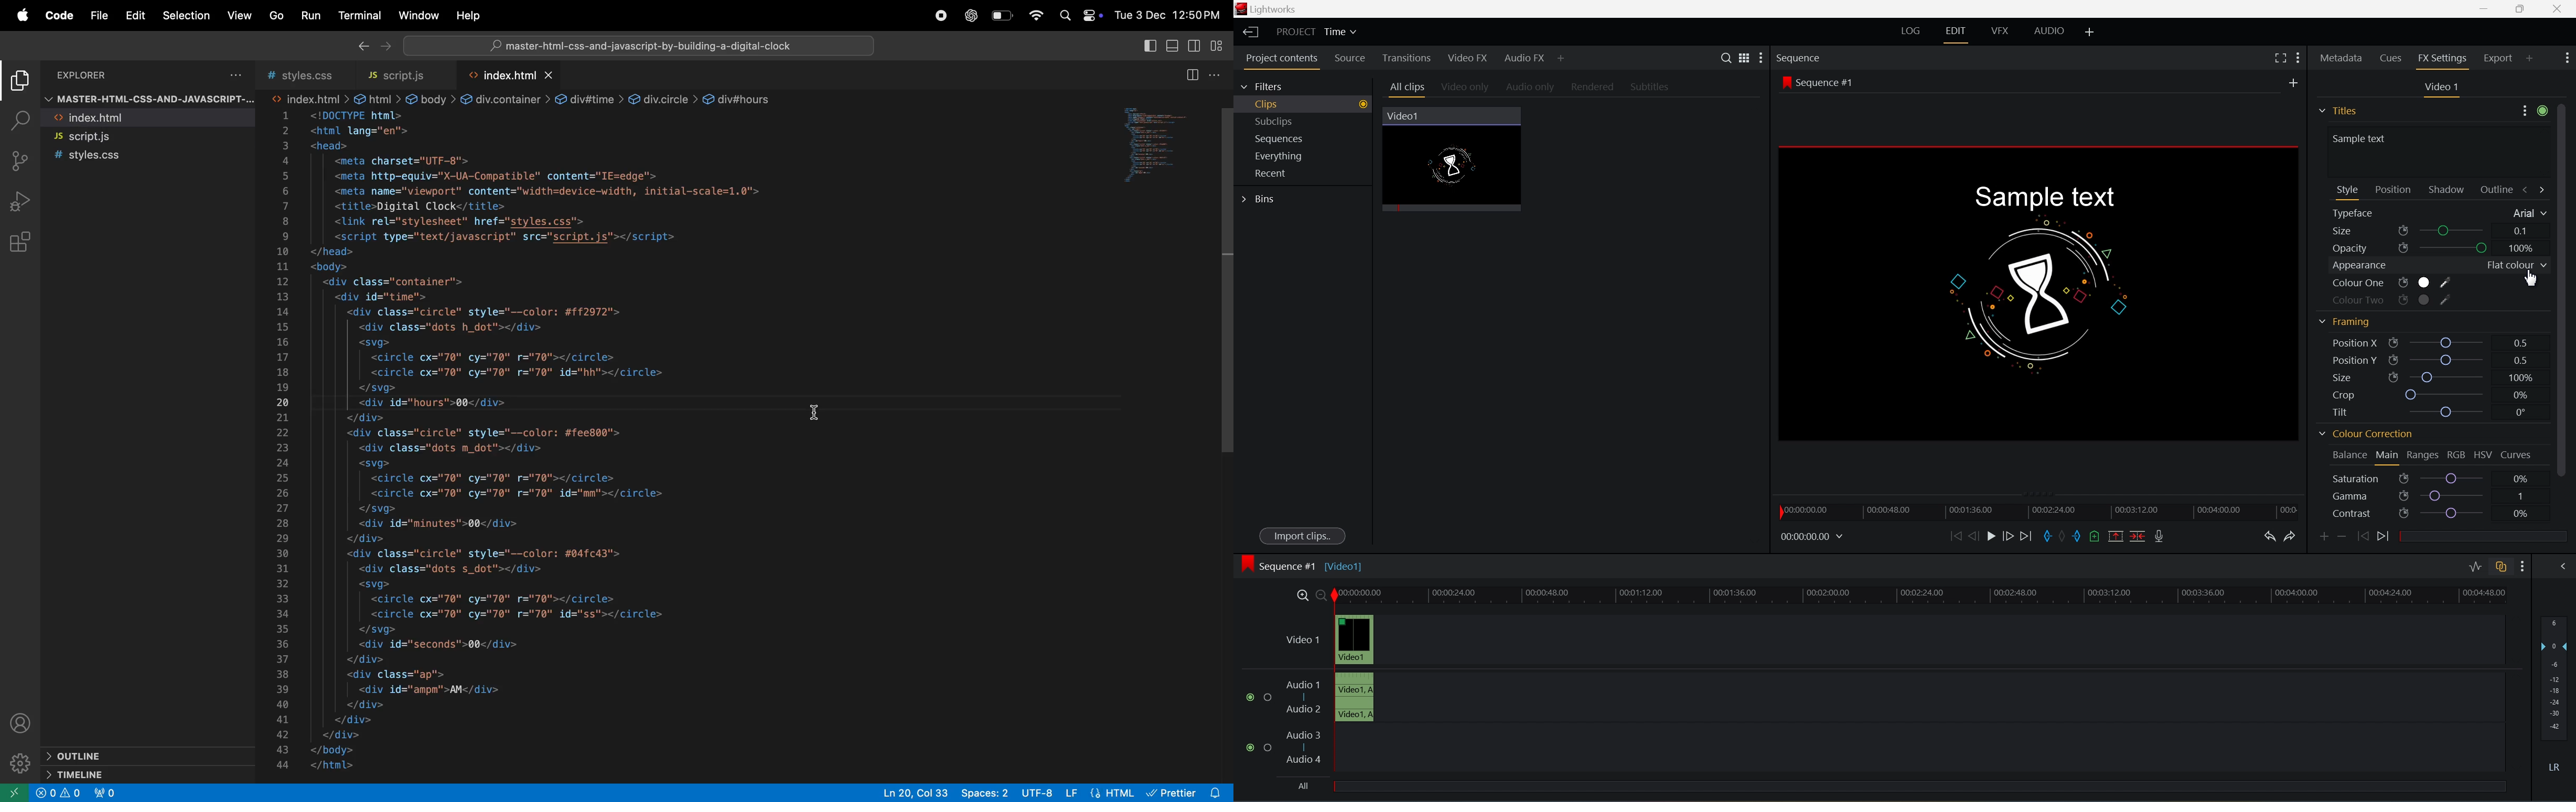 The width and height of the screenshot is (2576, 812). I want to click on toggle secondary window, so click(1195, 45).